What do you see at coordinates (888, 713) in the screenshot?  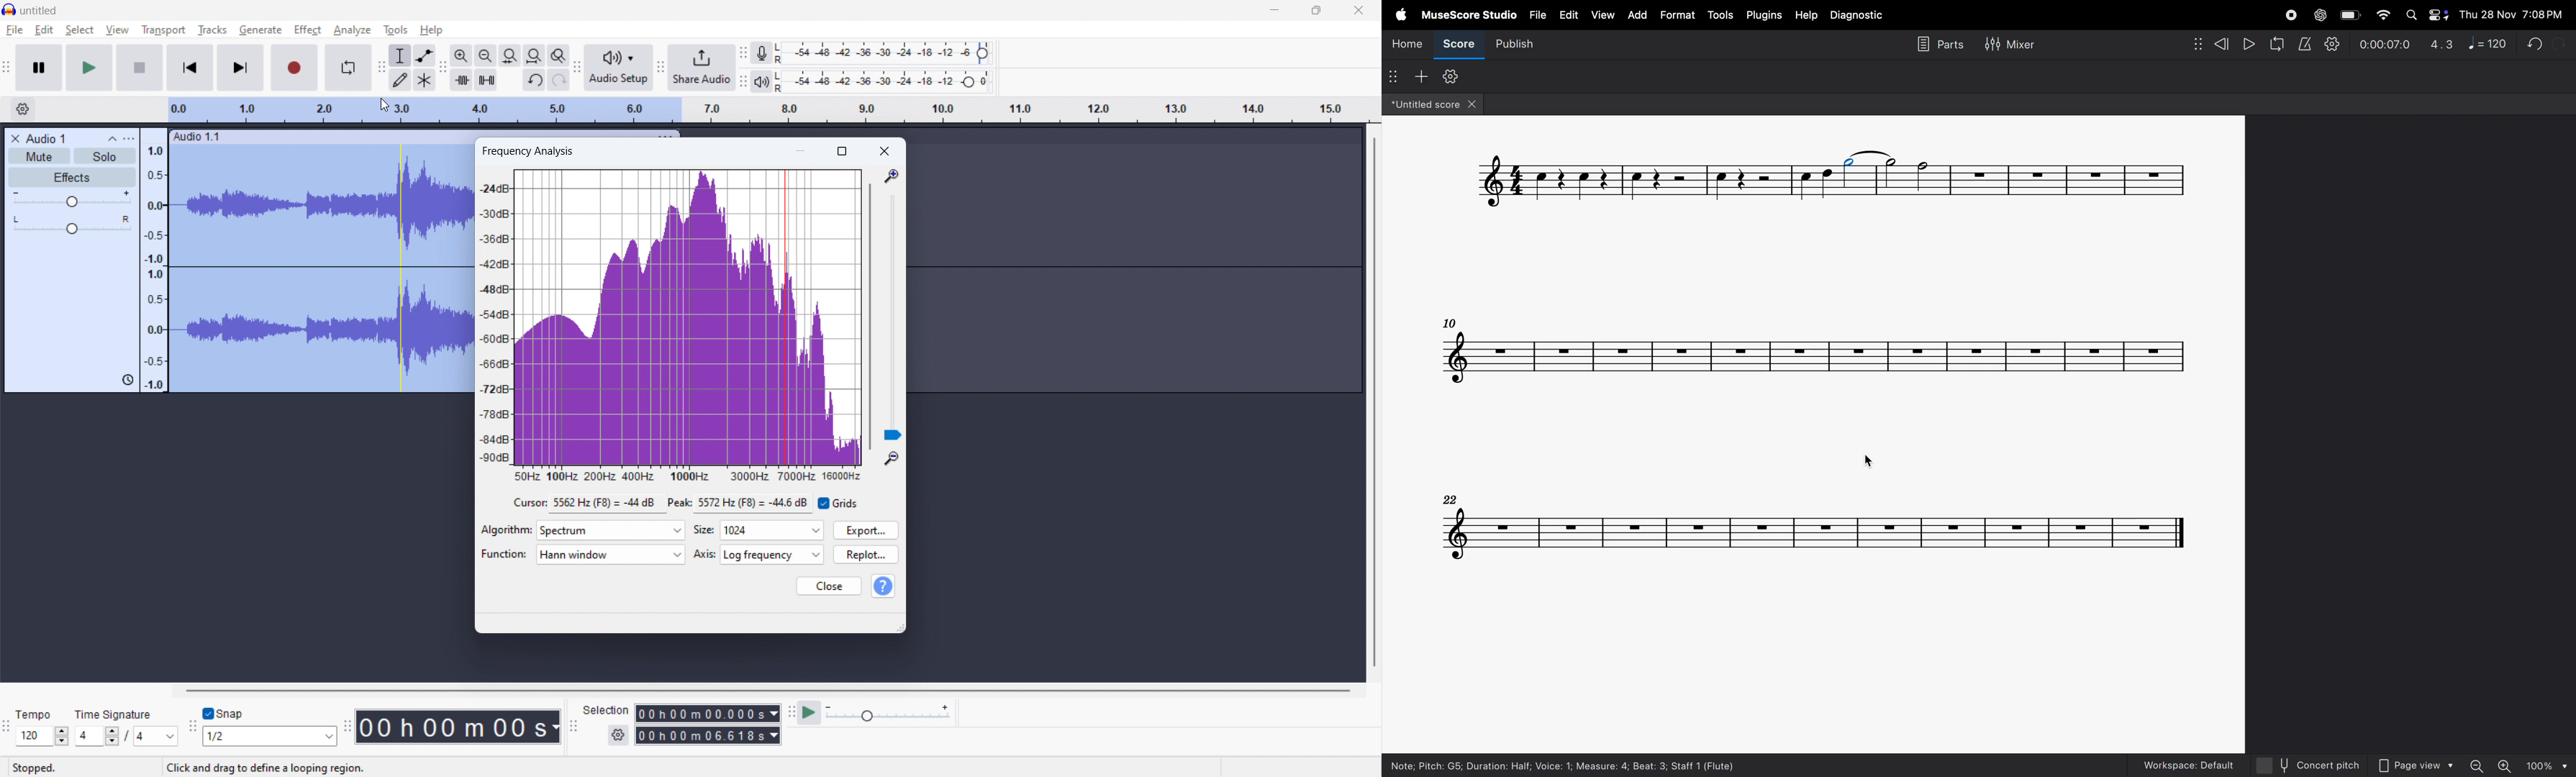 I see `playback speed` at bounding box center [888, 713].